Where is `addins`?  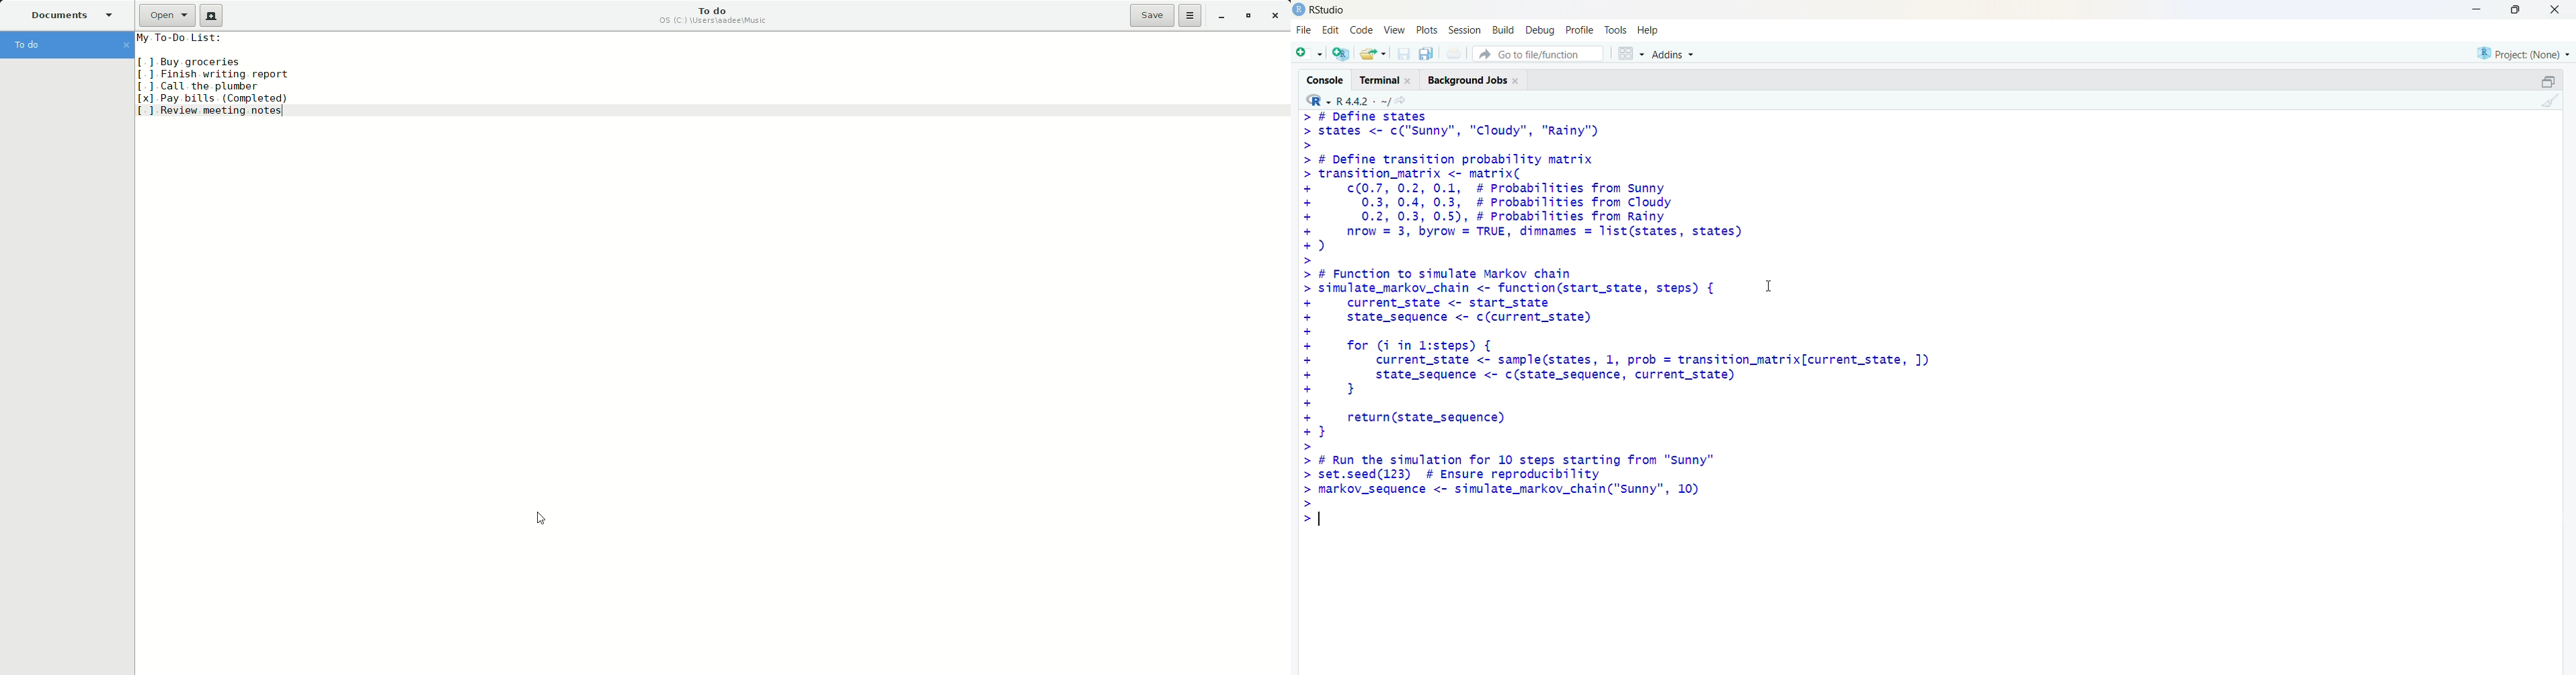 addins is located at coordinates (1676, 54).